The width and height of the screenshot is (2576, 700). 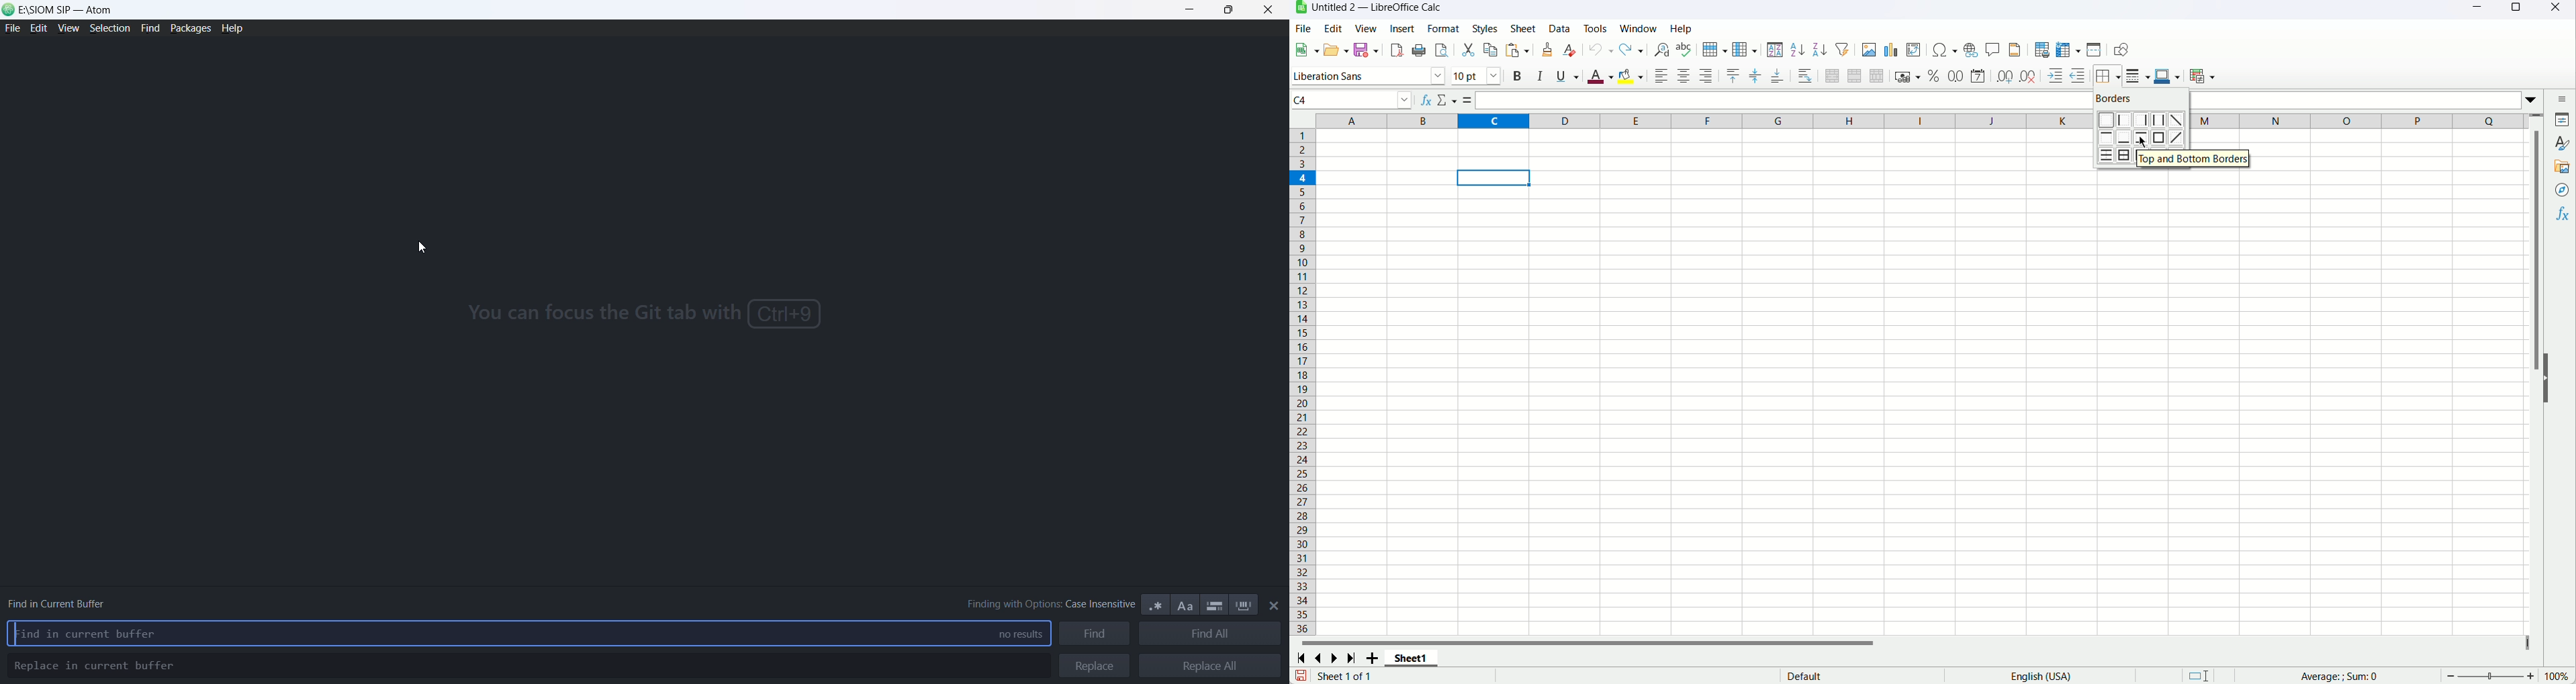 What do you see at coordinates (2068, 50) in the screenshot?
I see `Freeze rows and column` at bounding box center [2068, 50].